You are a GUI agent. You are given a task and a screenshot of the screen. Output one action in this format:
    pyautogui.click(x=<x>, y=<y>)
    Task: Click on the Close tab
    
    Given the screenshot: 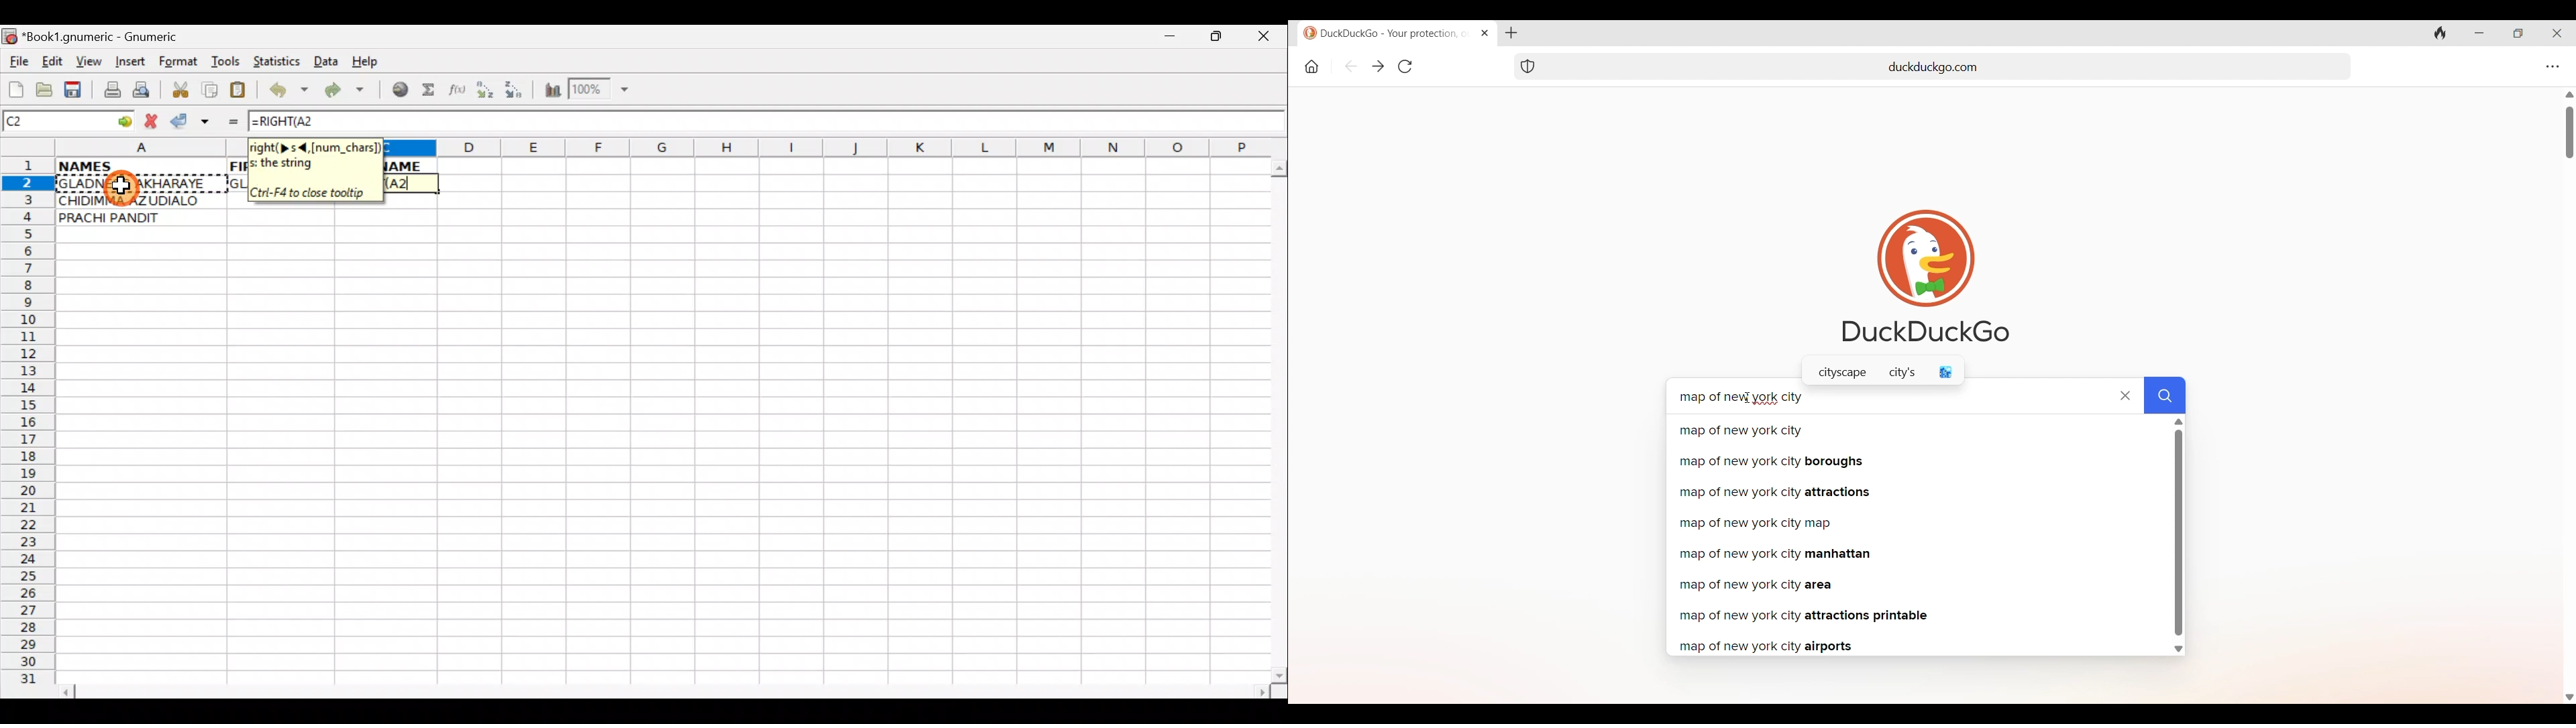 What is the action you would take?
    pyautogui.click(x=1485, y=33)
    